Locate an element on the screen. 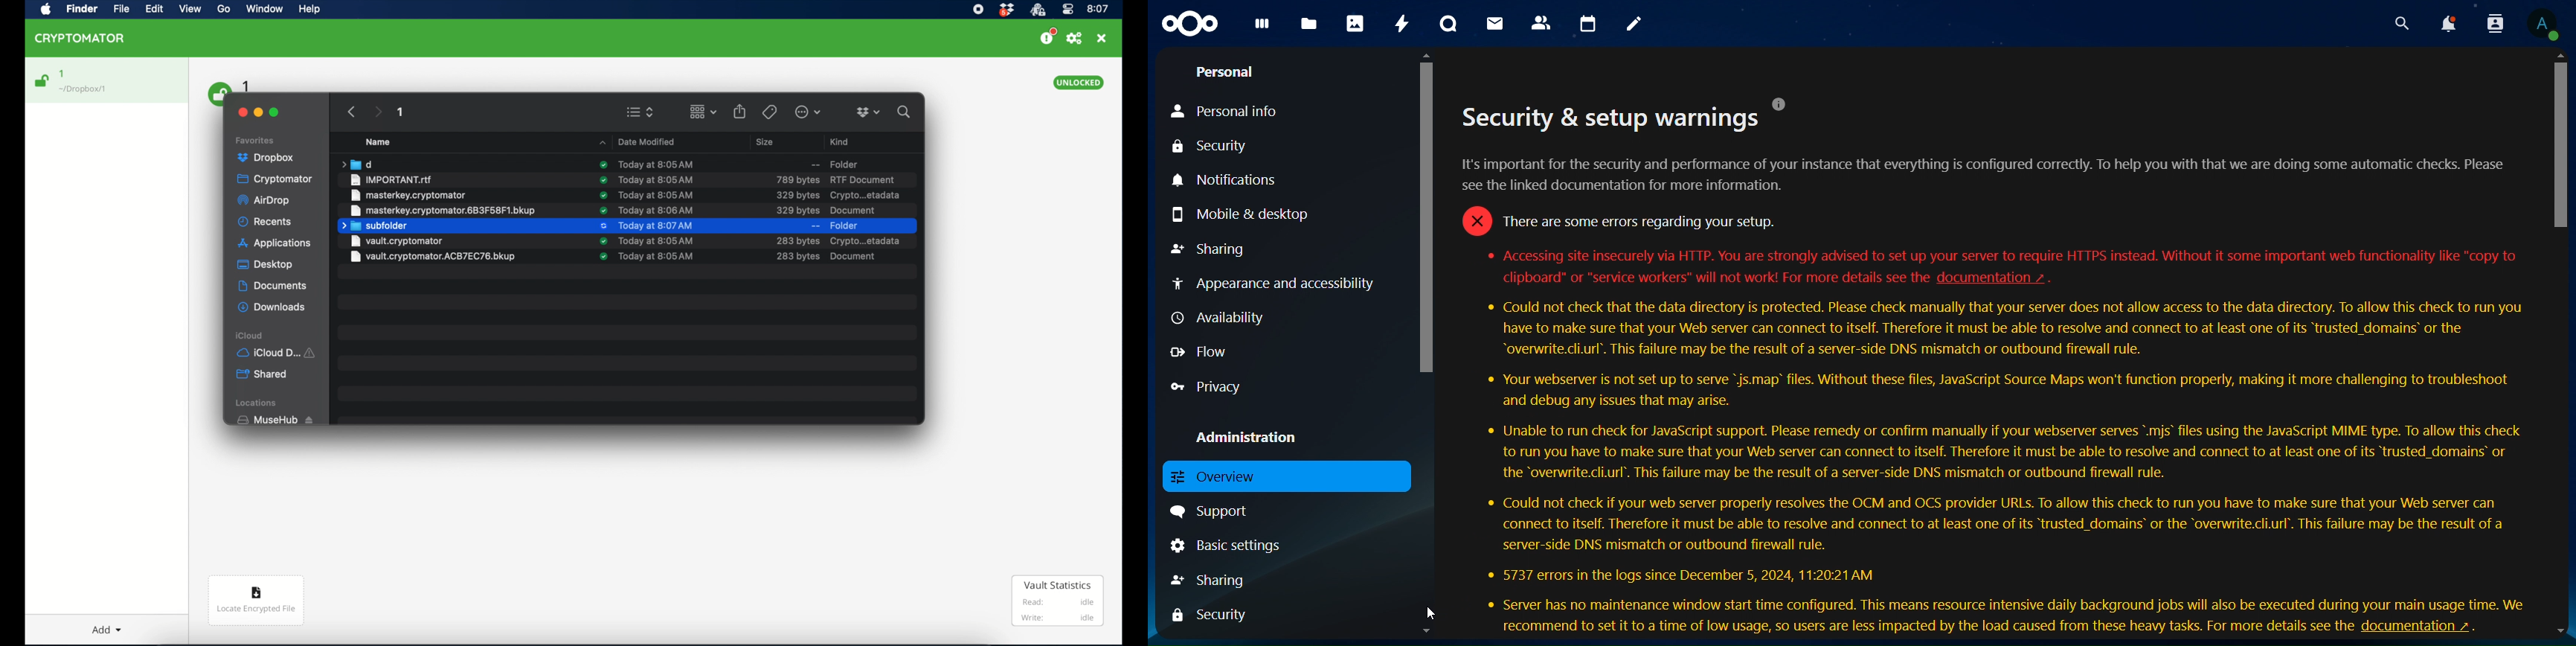 The height and width of the screenshot is (672, 2576). search is located at coordinates (904, 110).